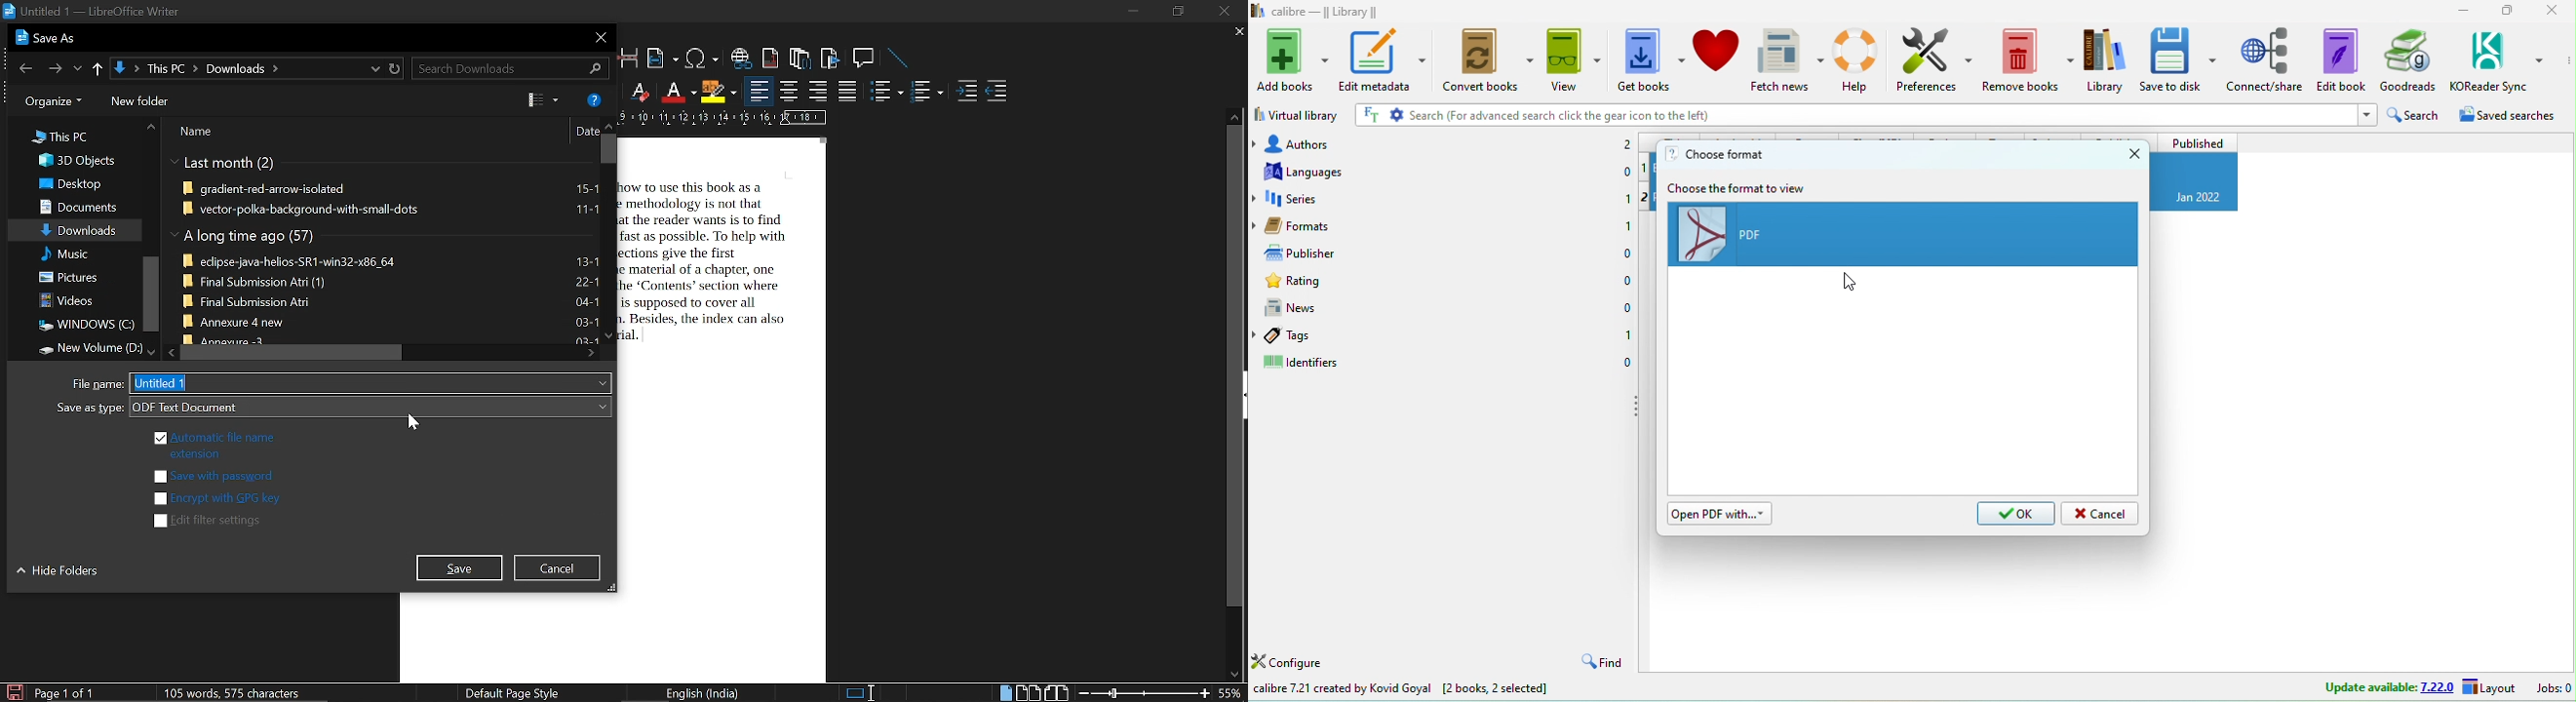 Image resolution: width=2576 pixels, height=728 pixels. Describe the element at coordinates (742, 58) in the screenshot. I see `insert hyperlink` at that location.